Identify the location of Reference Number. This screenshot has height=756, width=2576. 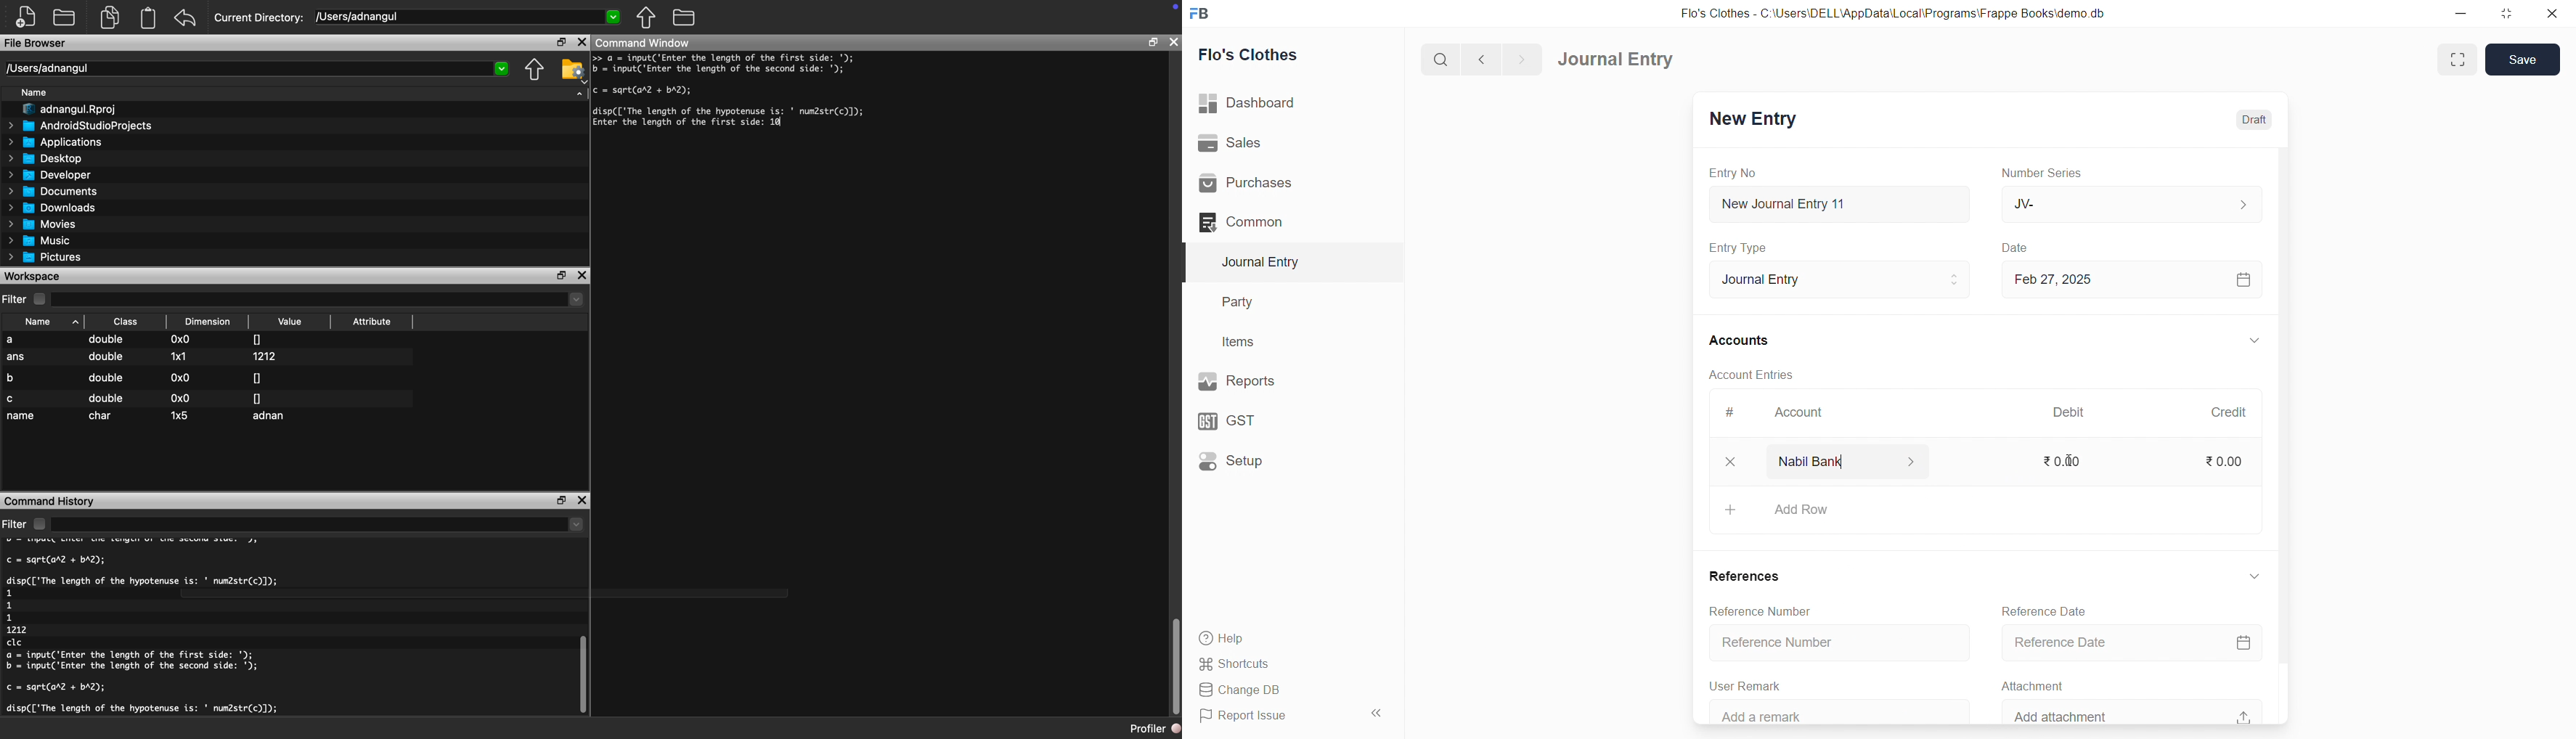
(1839, 640).